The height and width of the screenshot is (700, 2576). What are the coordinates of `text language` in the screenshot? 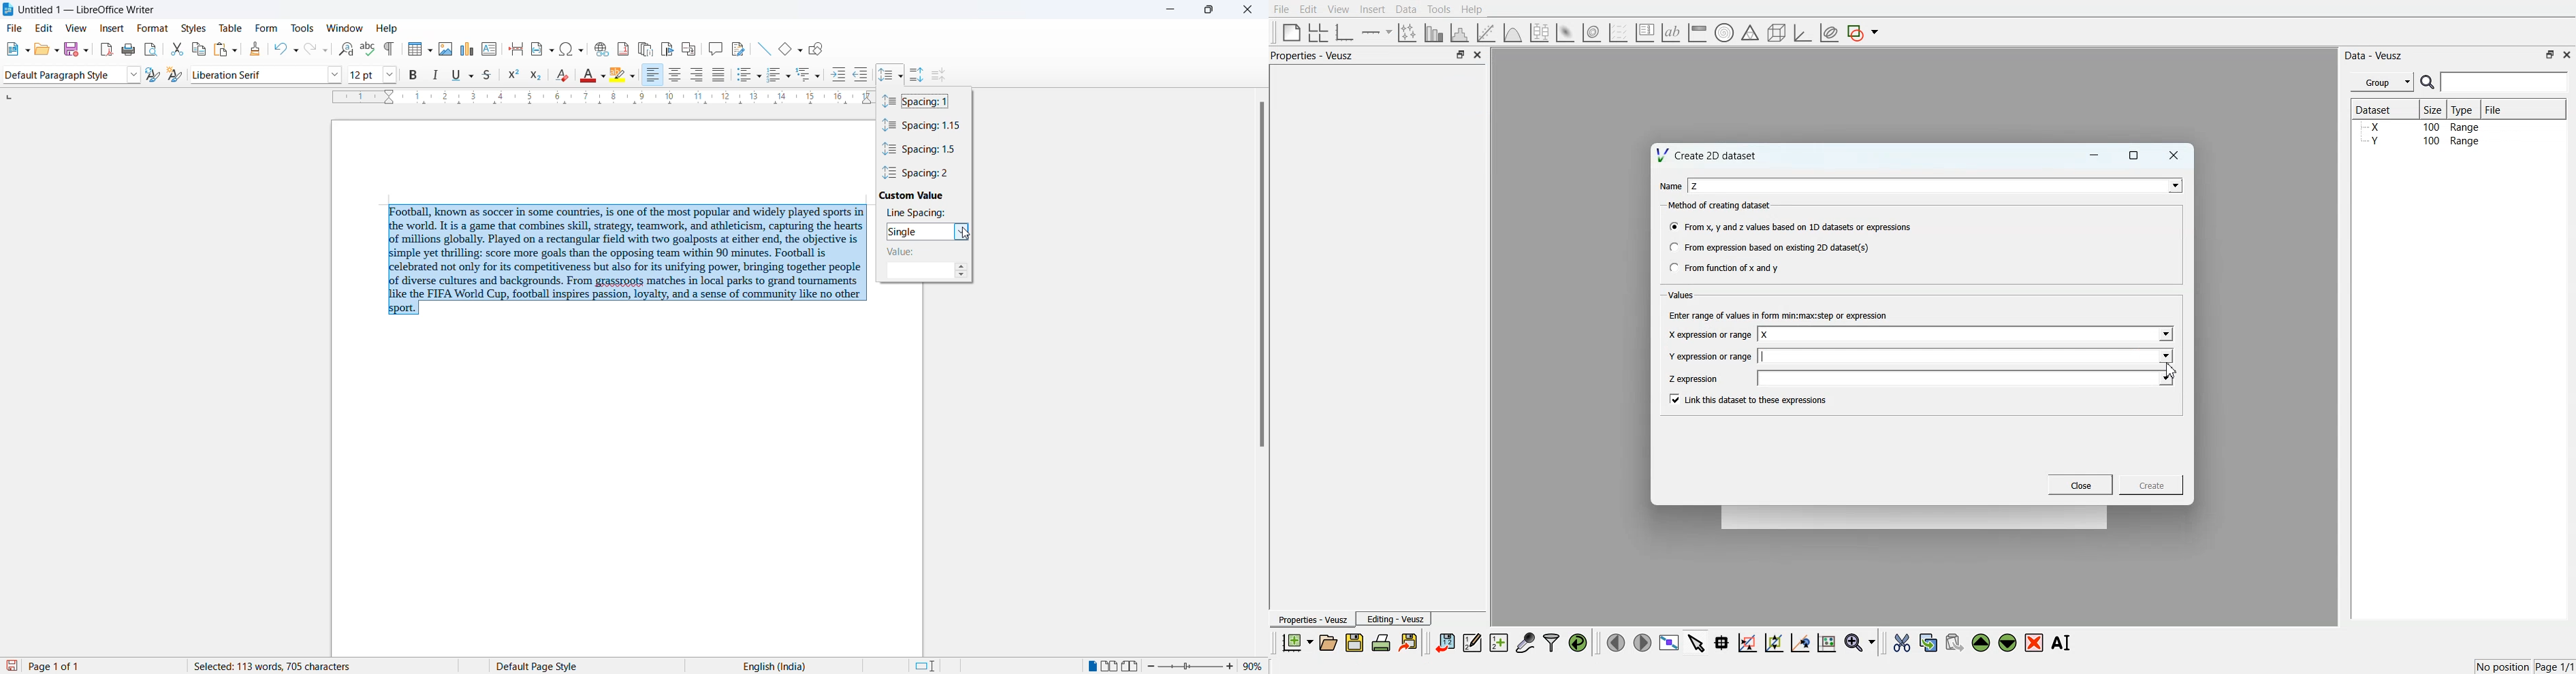 It's located at (820, 665).